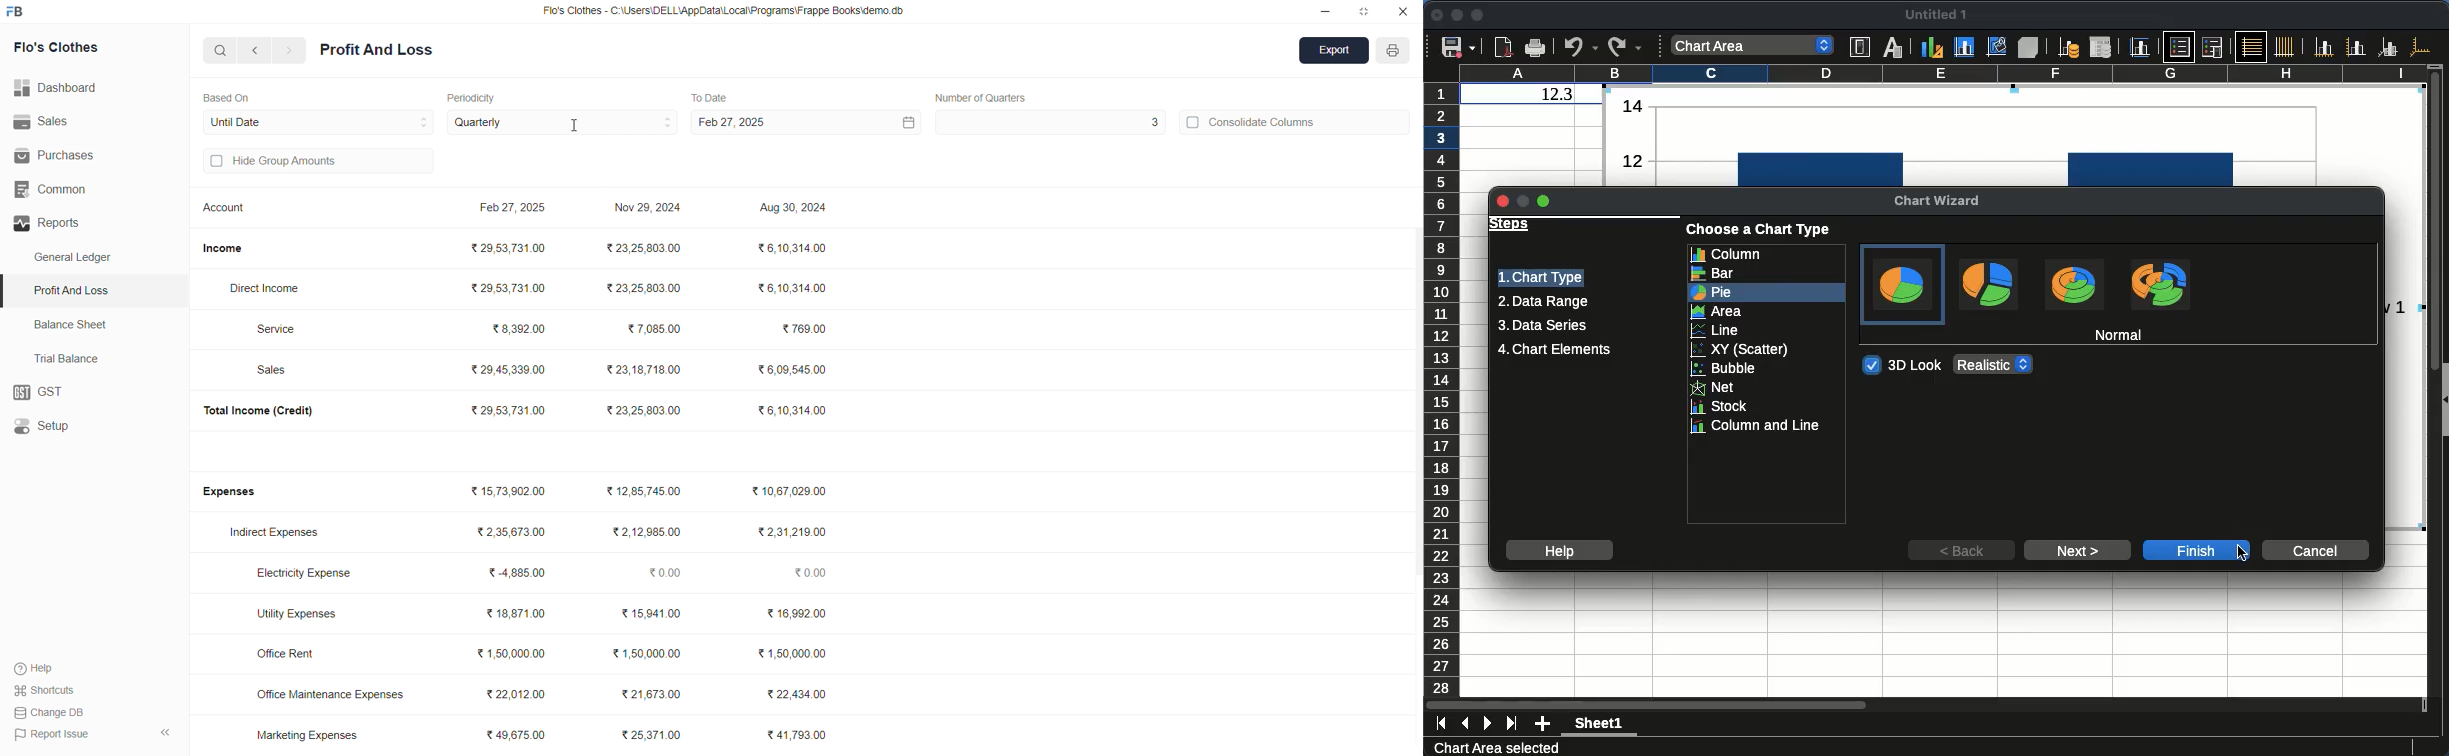 The width and height of the screenshot is (2464, 756). What do you see at coordinates (666, 573) in the screenshot?
I see `₹0.00` at bounding box center [666, 573].